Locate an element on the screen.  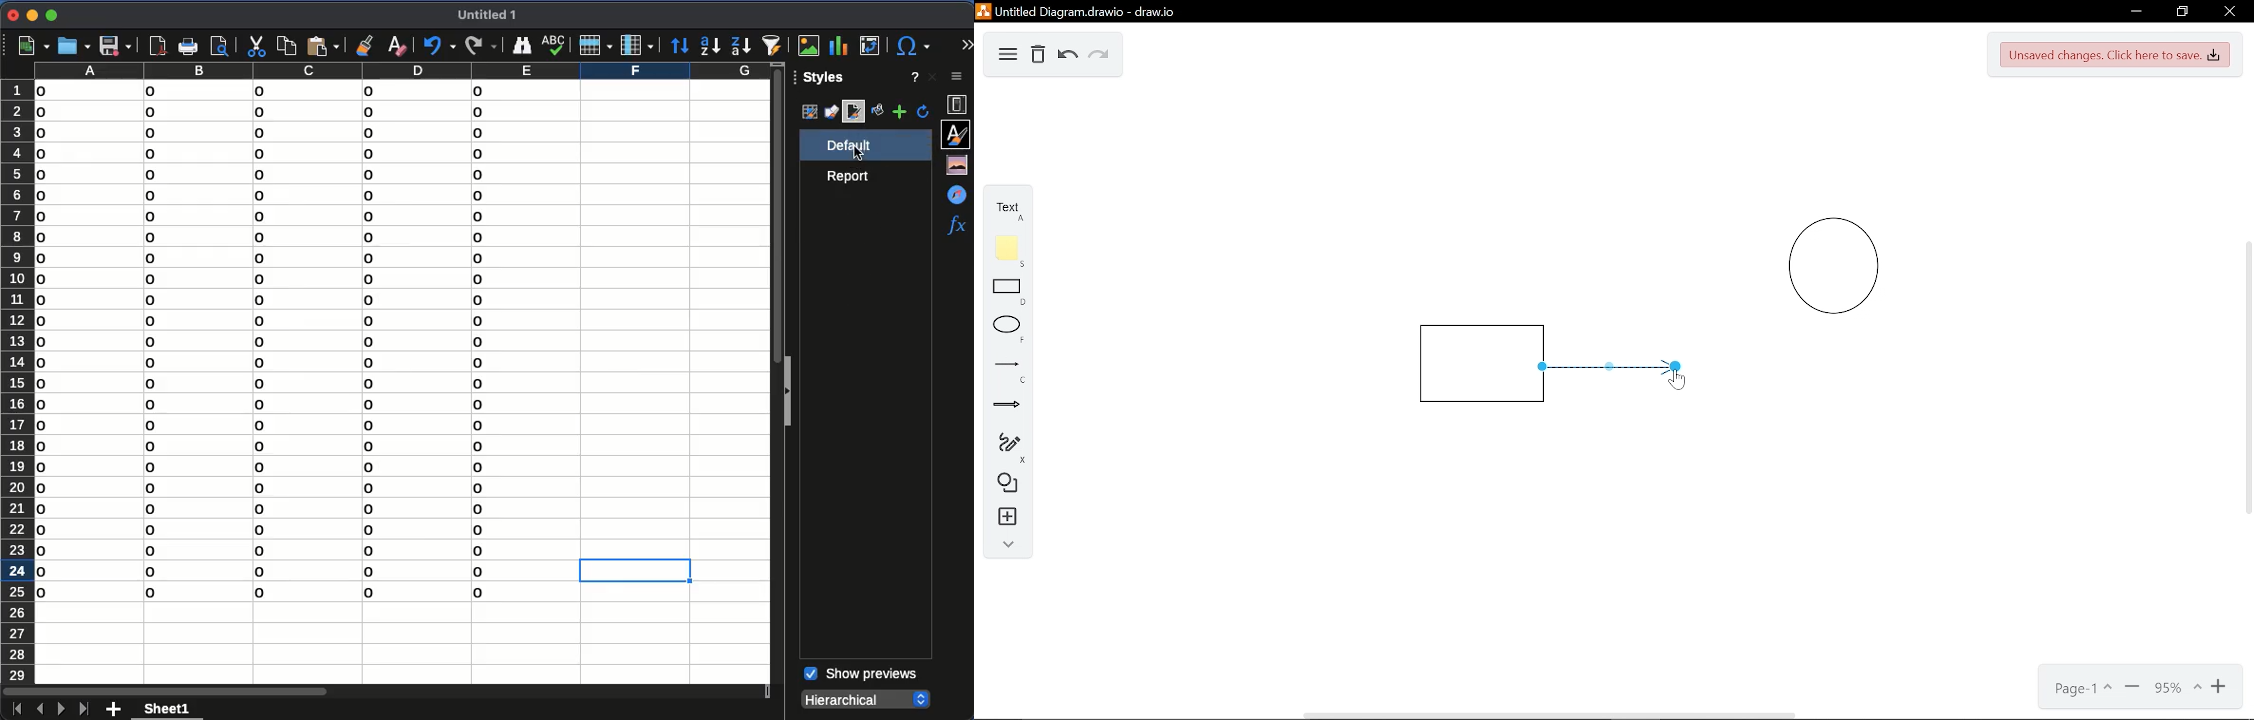
sidebar is located at coordinates (958, 78).